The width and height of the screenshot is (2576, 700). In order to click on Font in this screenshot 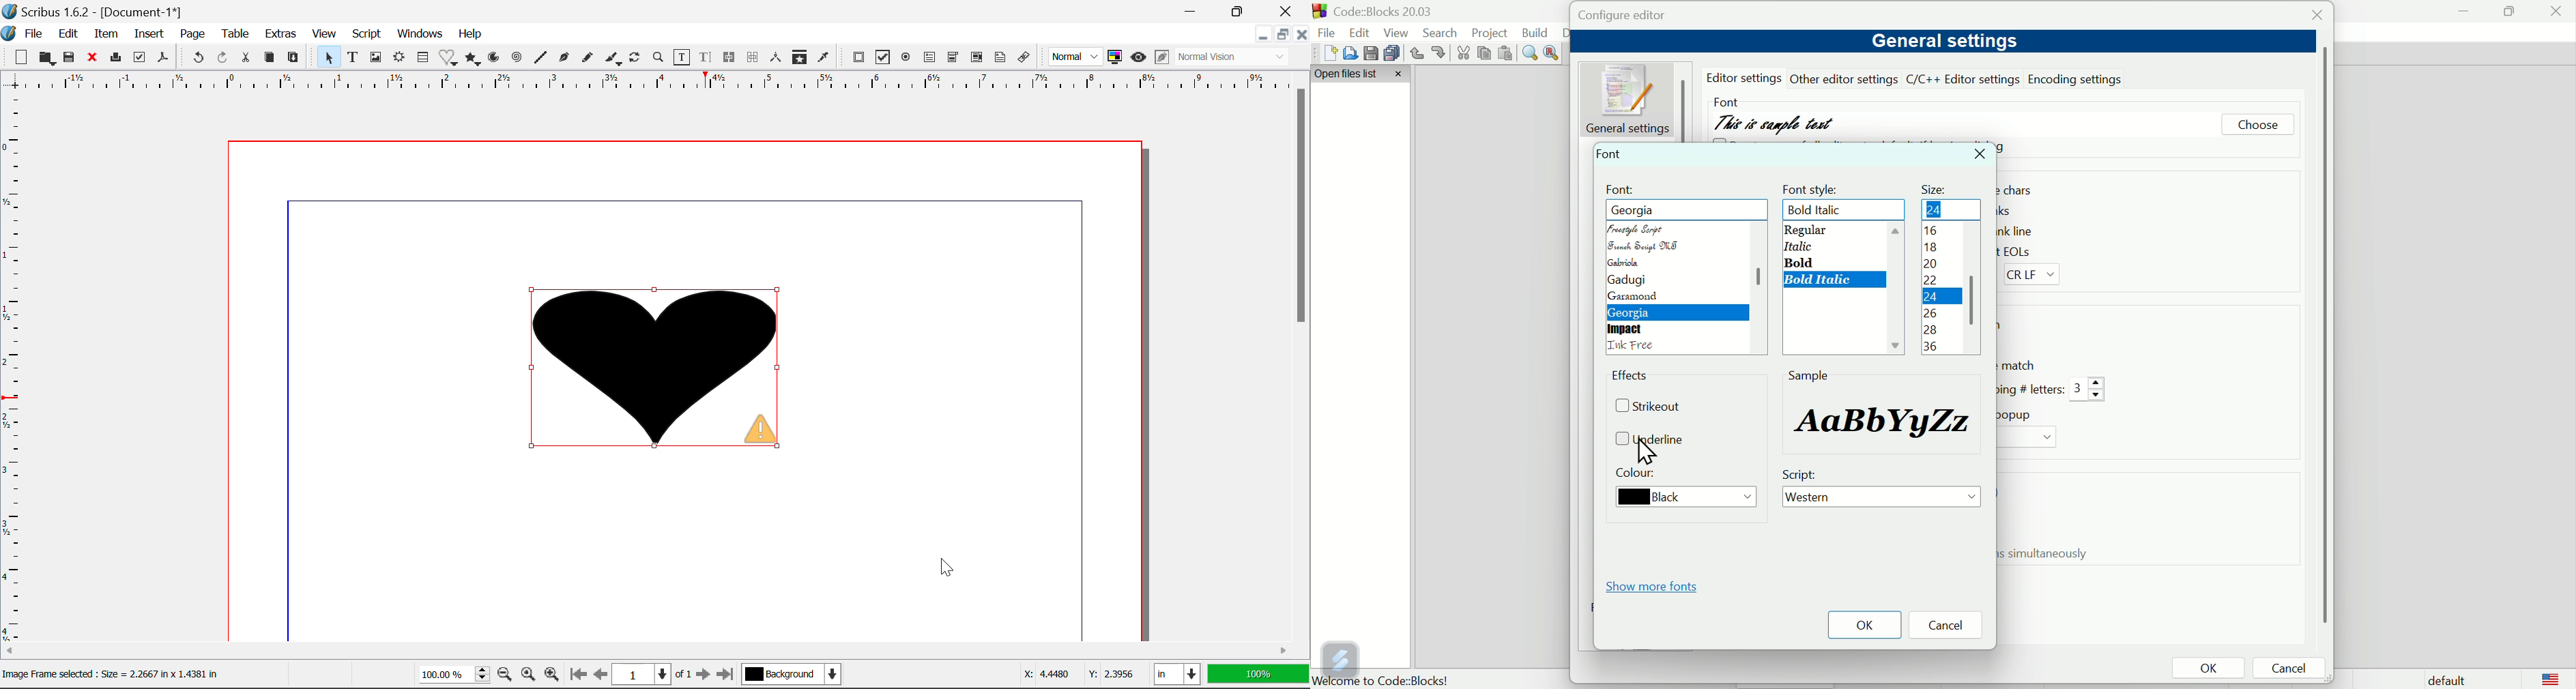, I will do `click(1725, 99)`.